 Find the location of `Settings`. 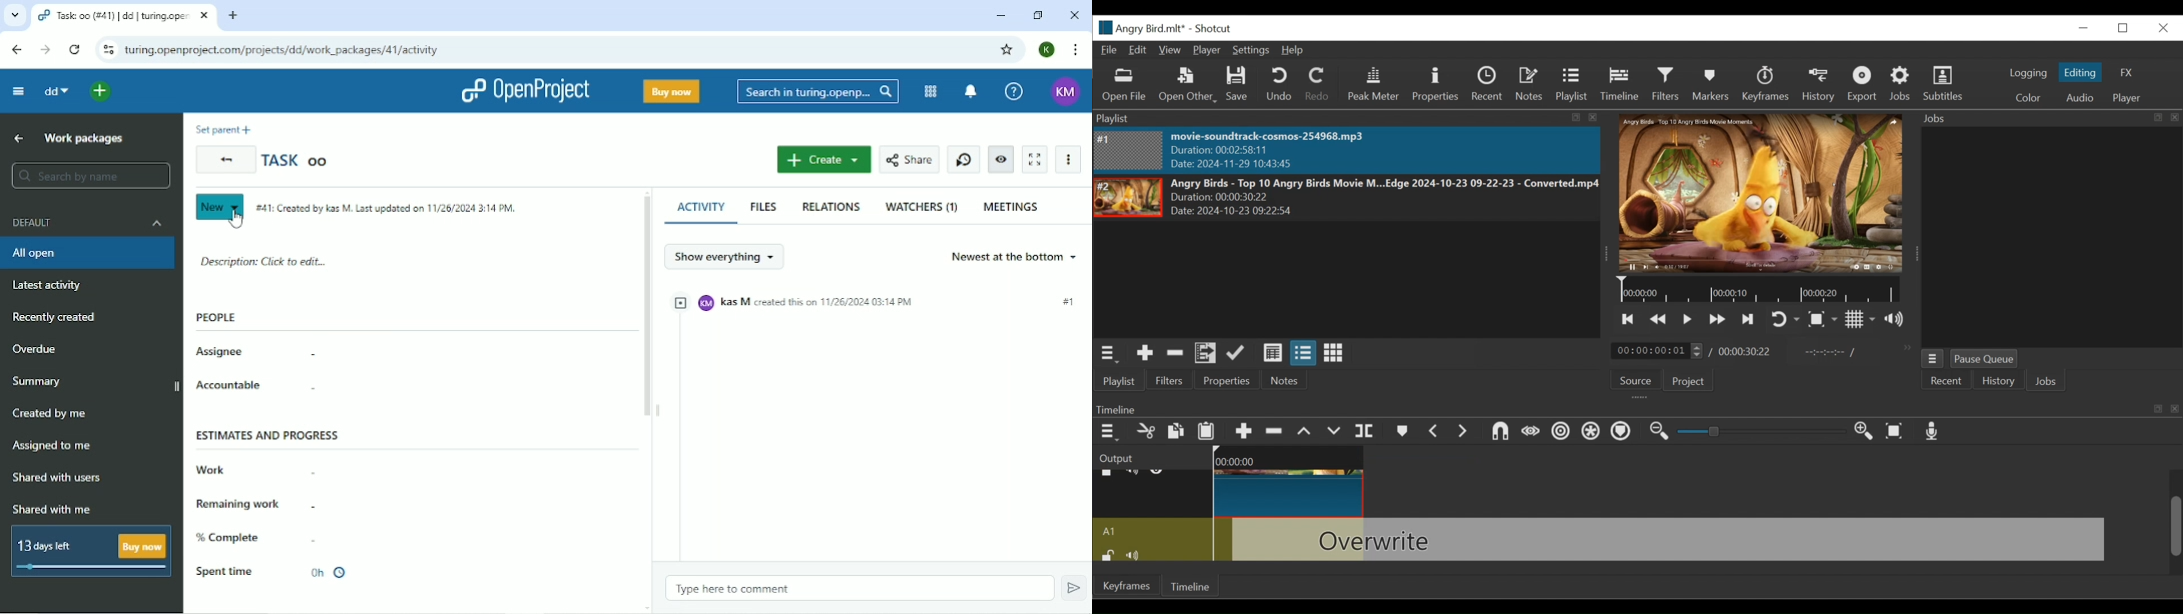

Settings is located at coordinates (1249, 51).